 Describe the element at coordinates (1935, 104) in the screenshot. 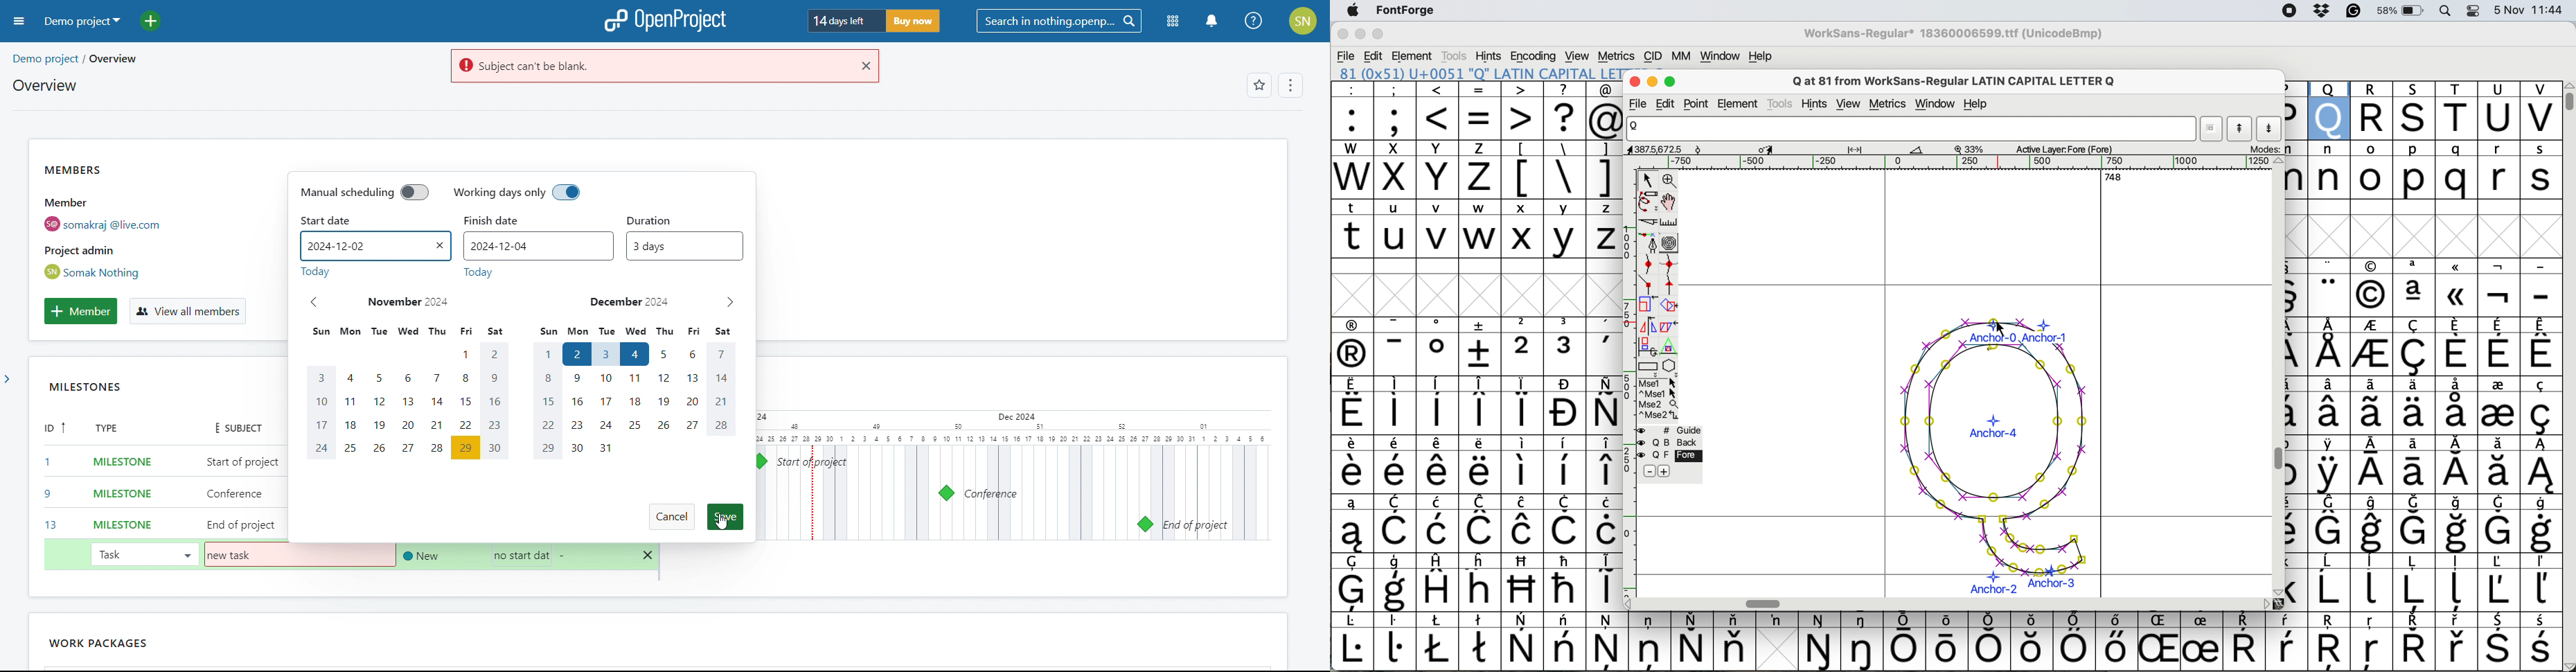

I see `window` at that location.